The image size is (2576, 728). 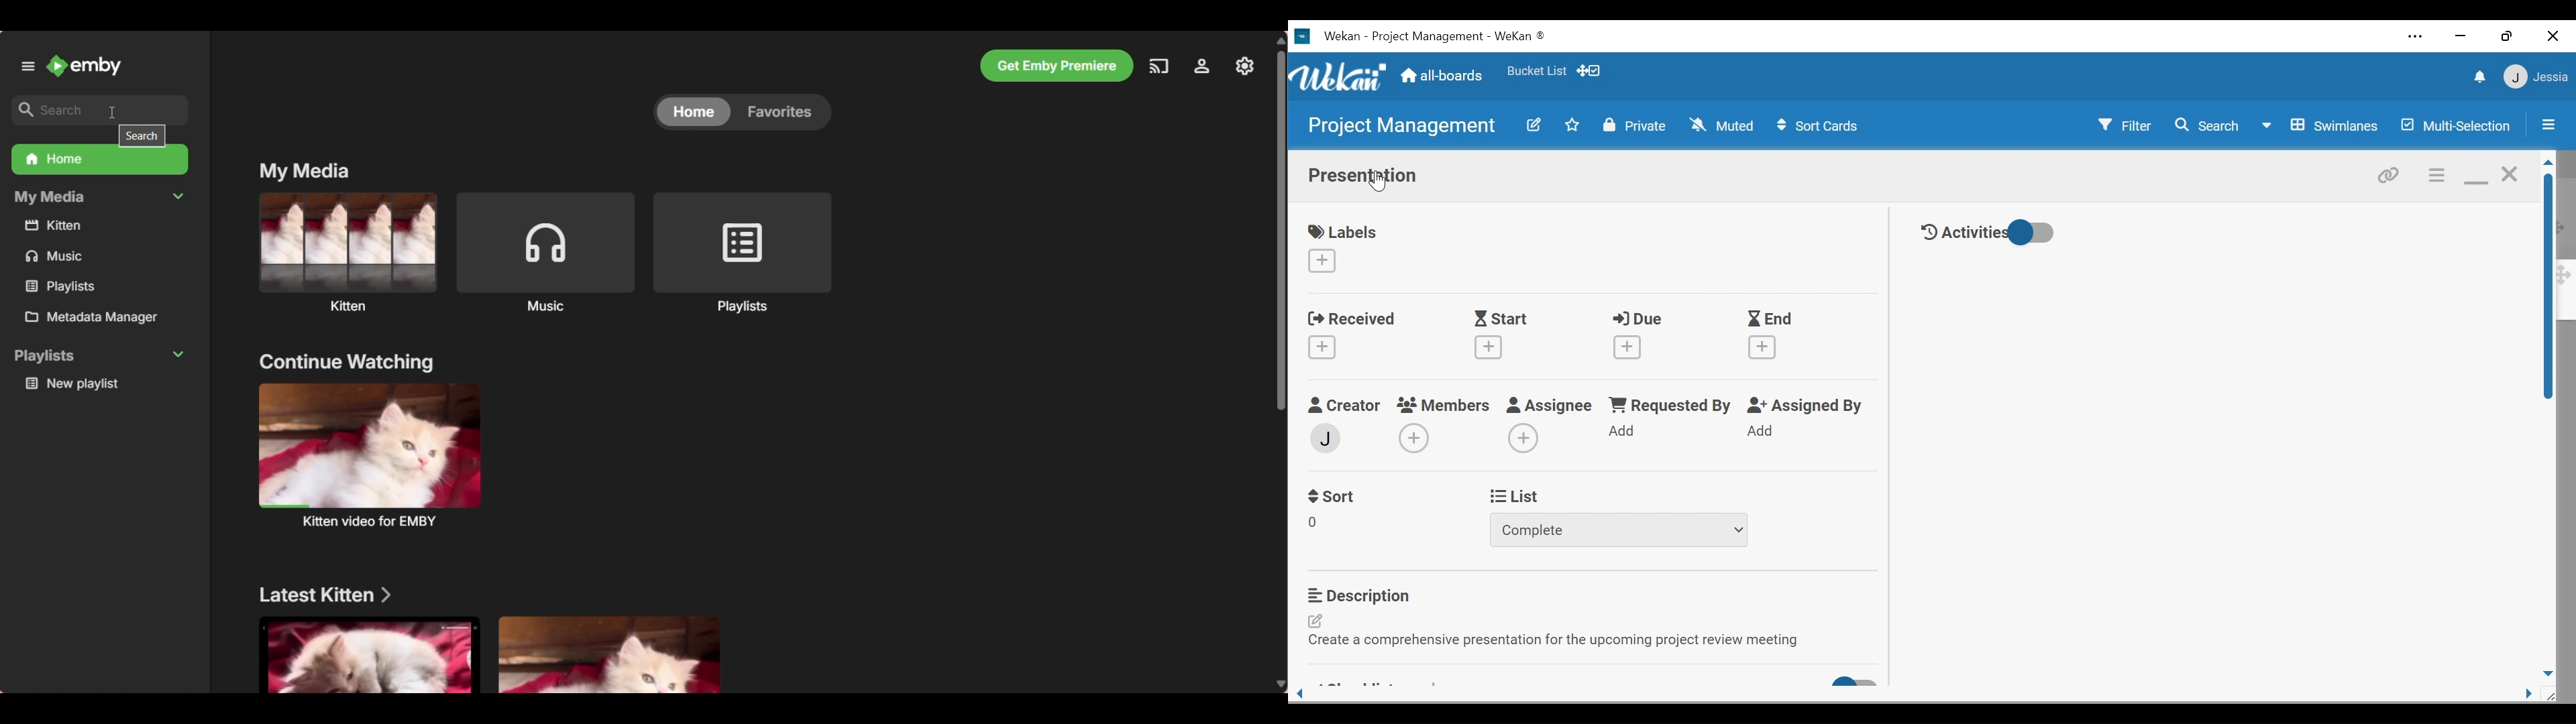 What do you see at coordinates (1313, 524) in the screenshot?
I see `Field` at bounding box center [1313, 524].